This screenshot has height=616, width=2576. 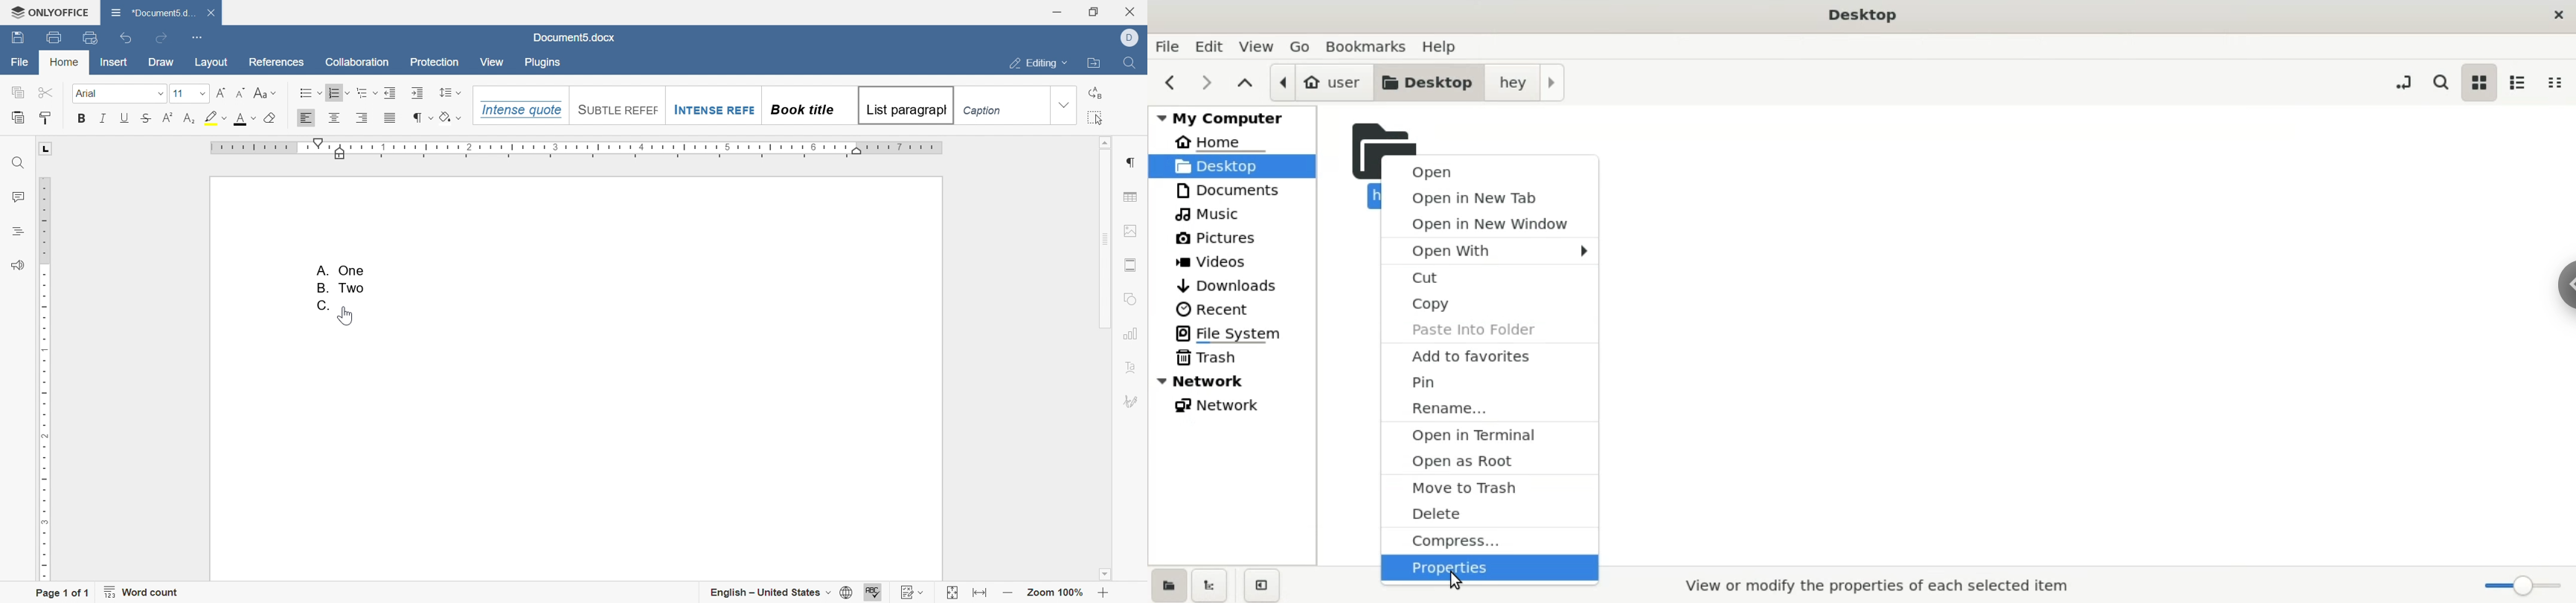 I want to click on view or modify the properties of each selected item, so click(x=1886, y=588).